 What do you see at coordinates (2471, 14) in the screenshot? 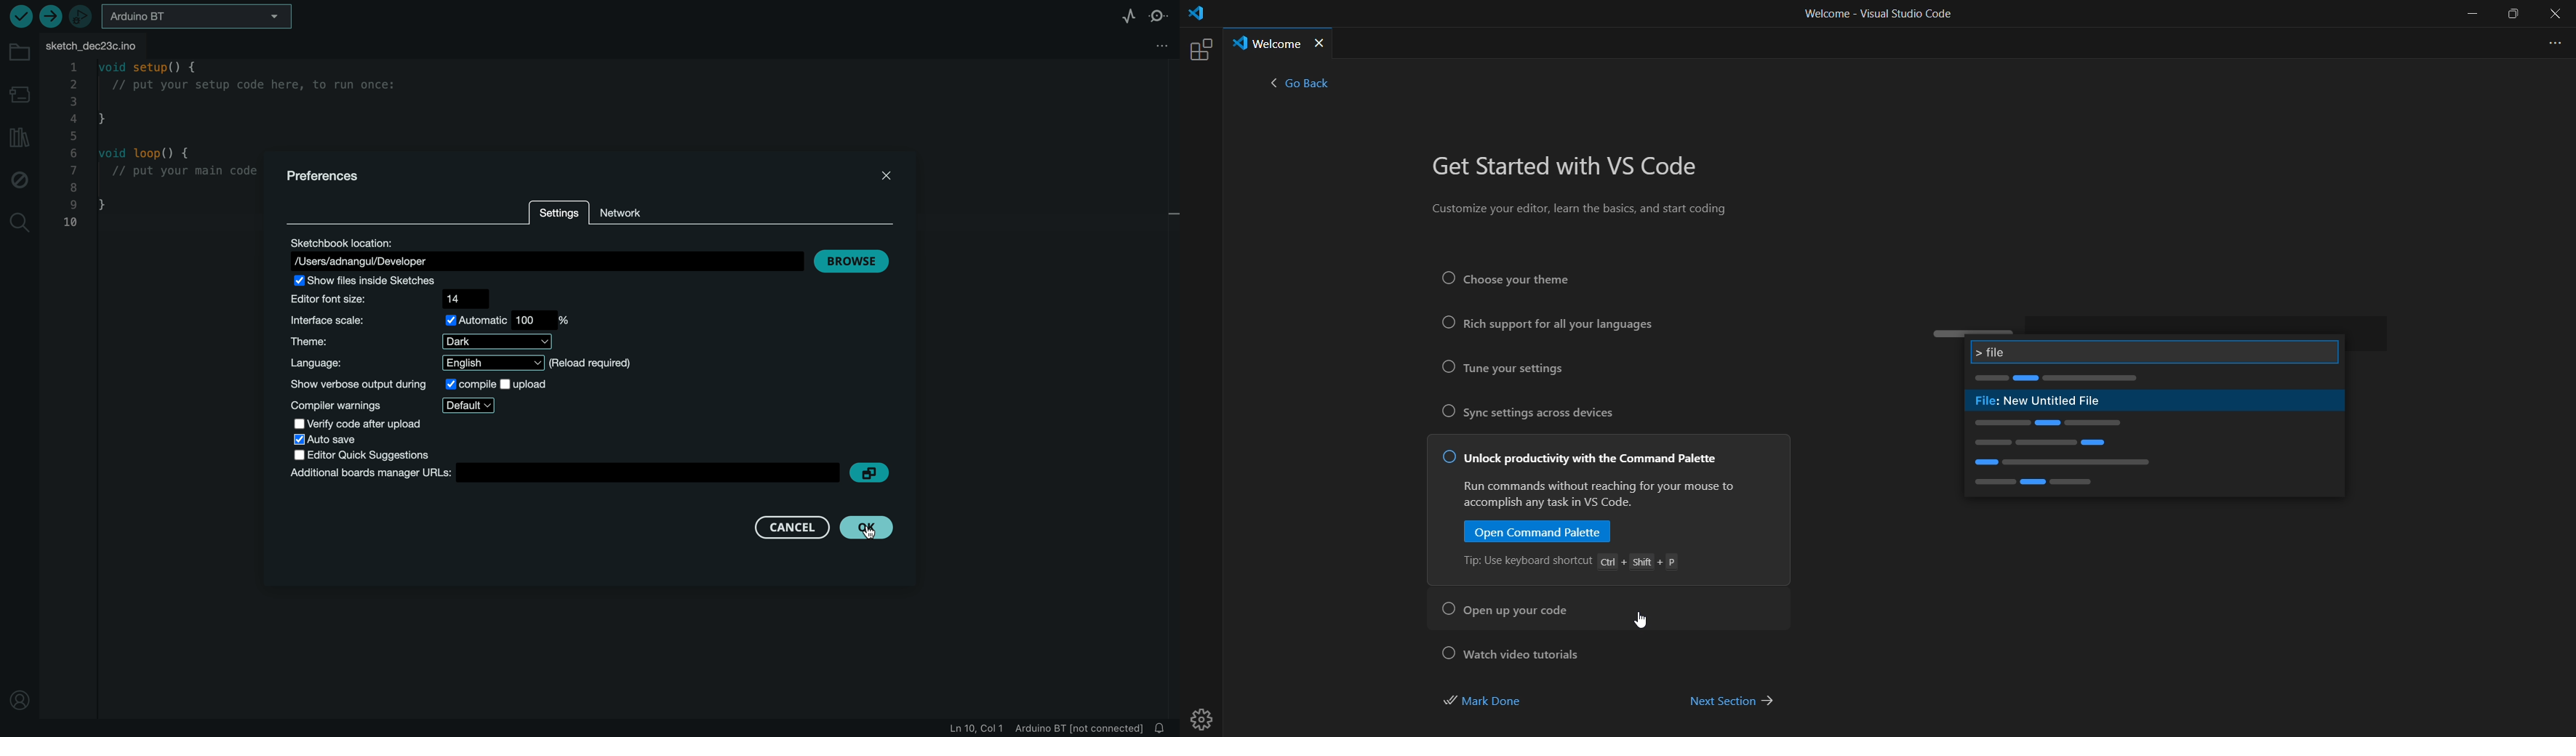
I see `minimize` at bounding box center [2471, 14].